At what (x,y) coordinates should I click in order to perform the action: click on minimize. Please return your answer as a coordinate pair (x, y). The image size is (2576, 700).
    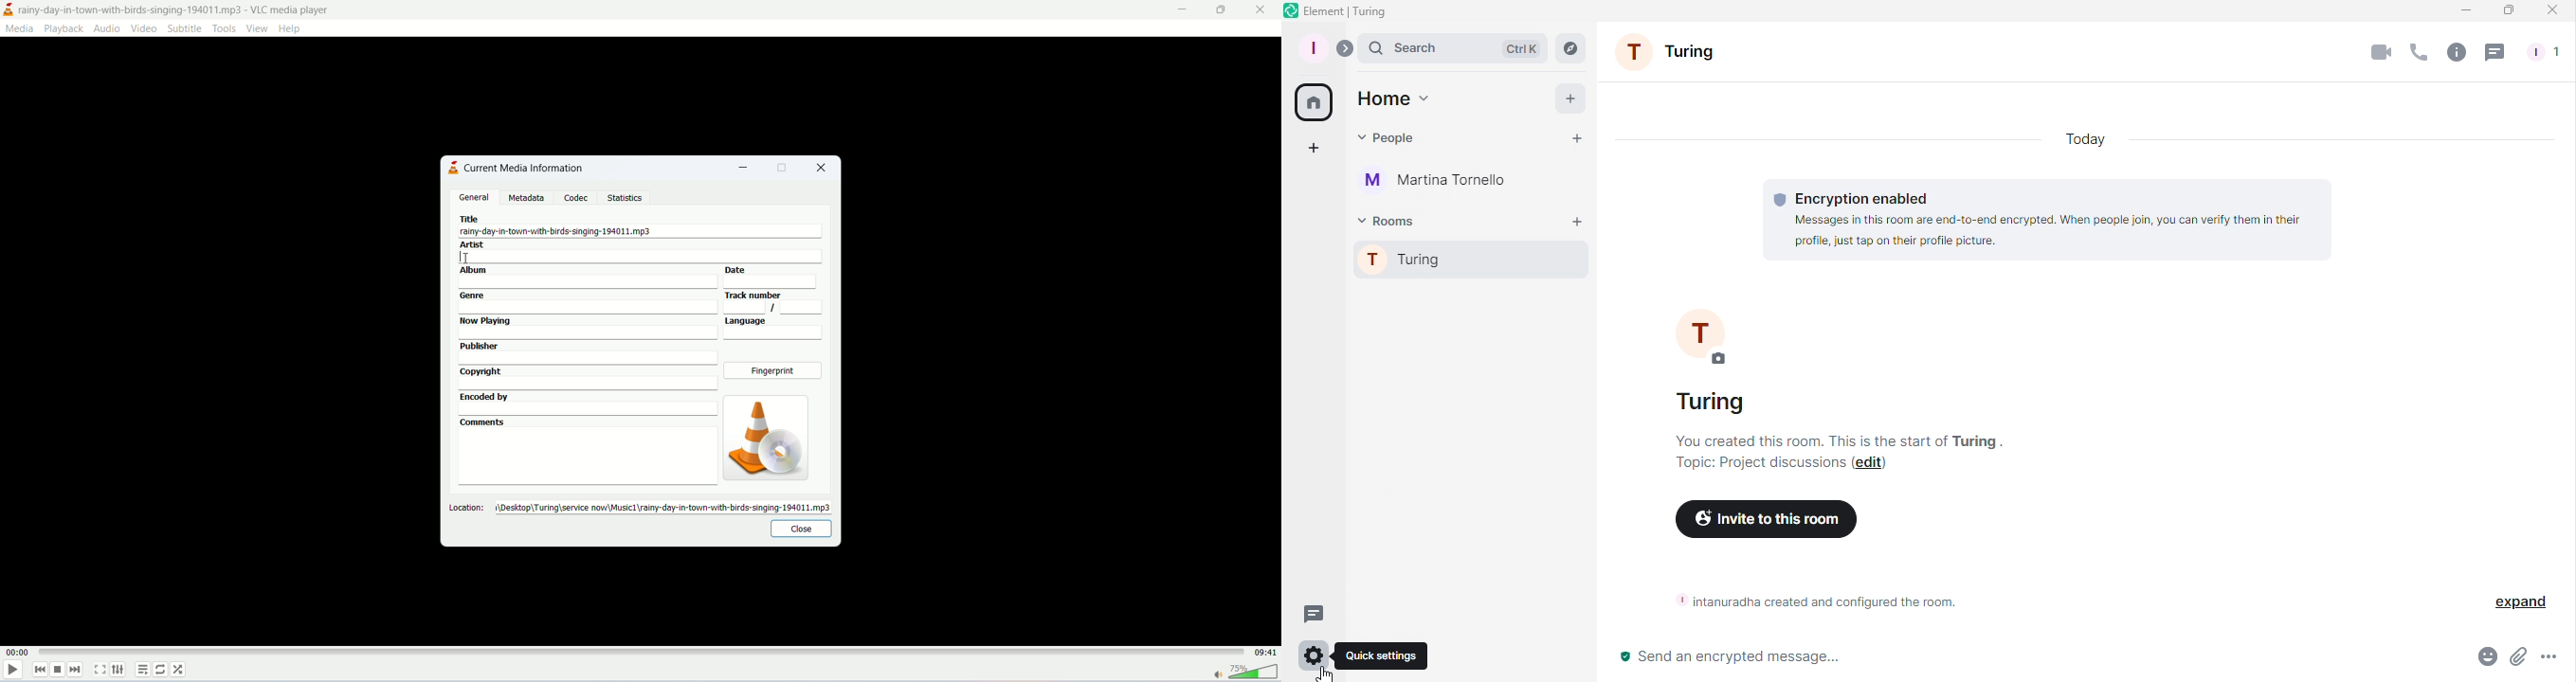
    Looking at the image, I should click on (1183, 8).